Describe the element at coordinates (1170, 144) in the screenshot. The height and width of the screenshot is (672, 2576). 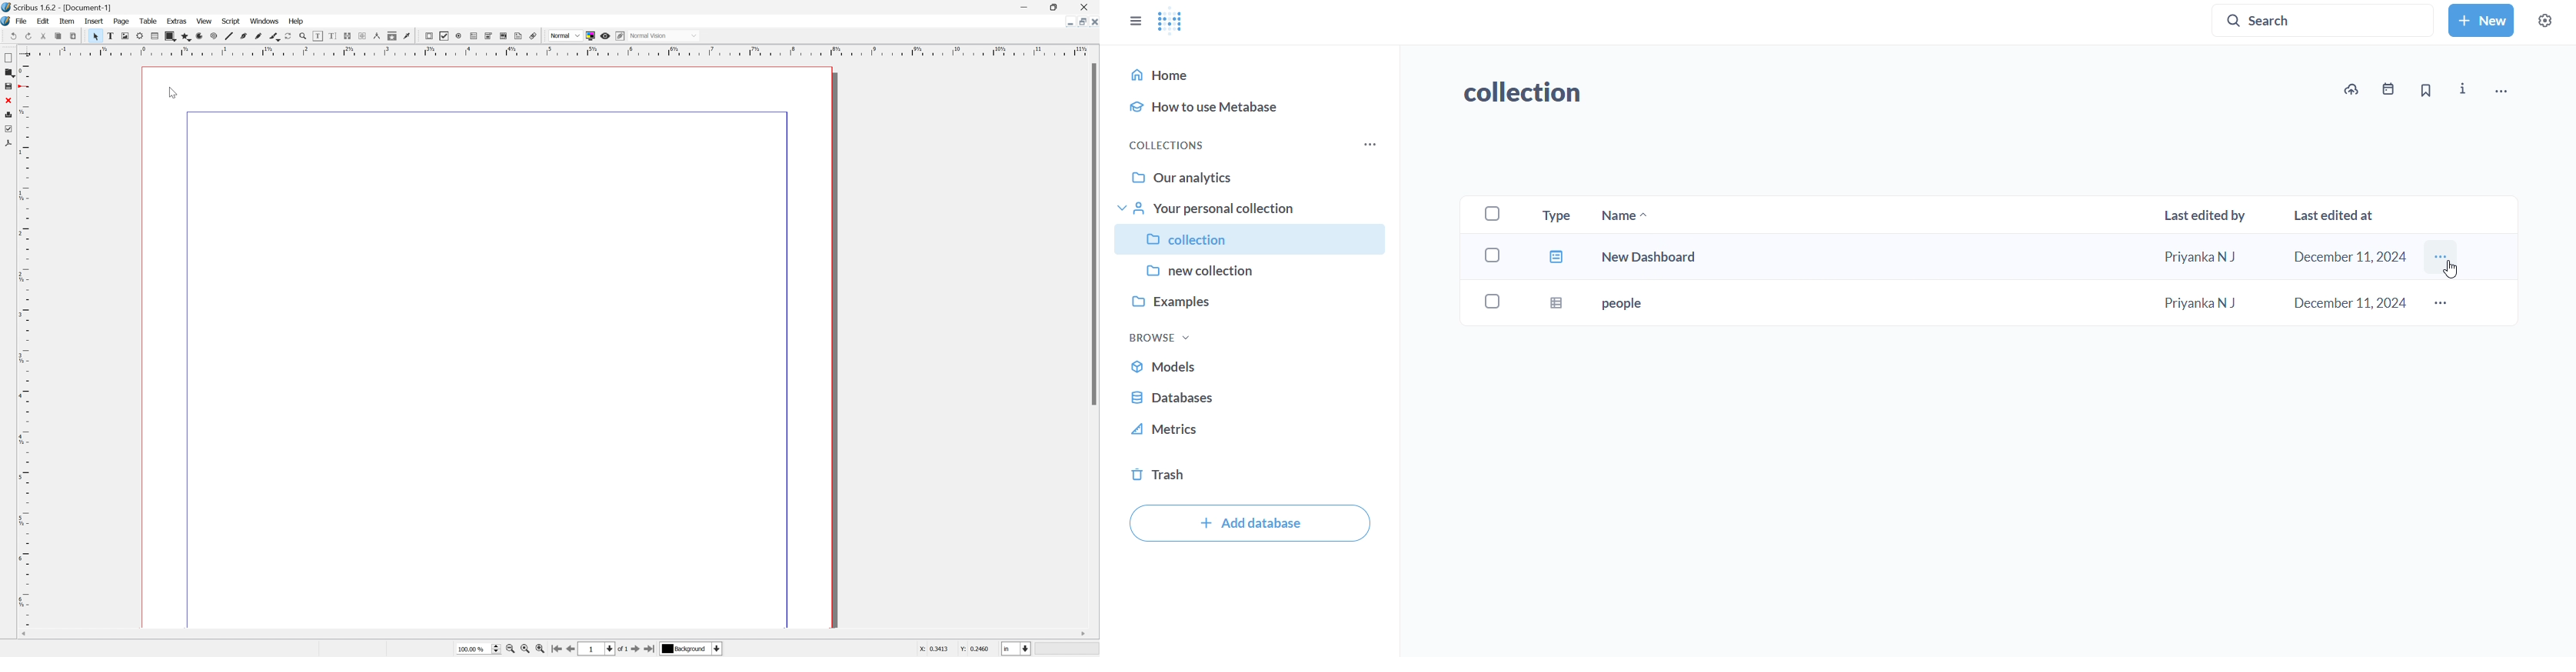
I see `collections` at that location.